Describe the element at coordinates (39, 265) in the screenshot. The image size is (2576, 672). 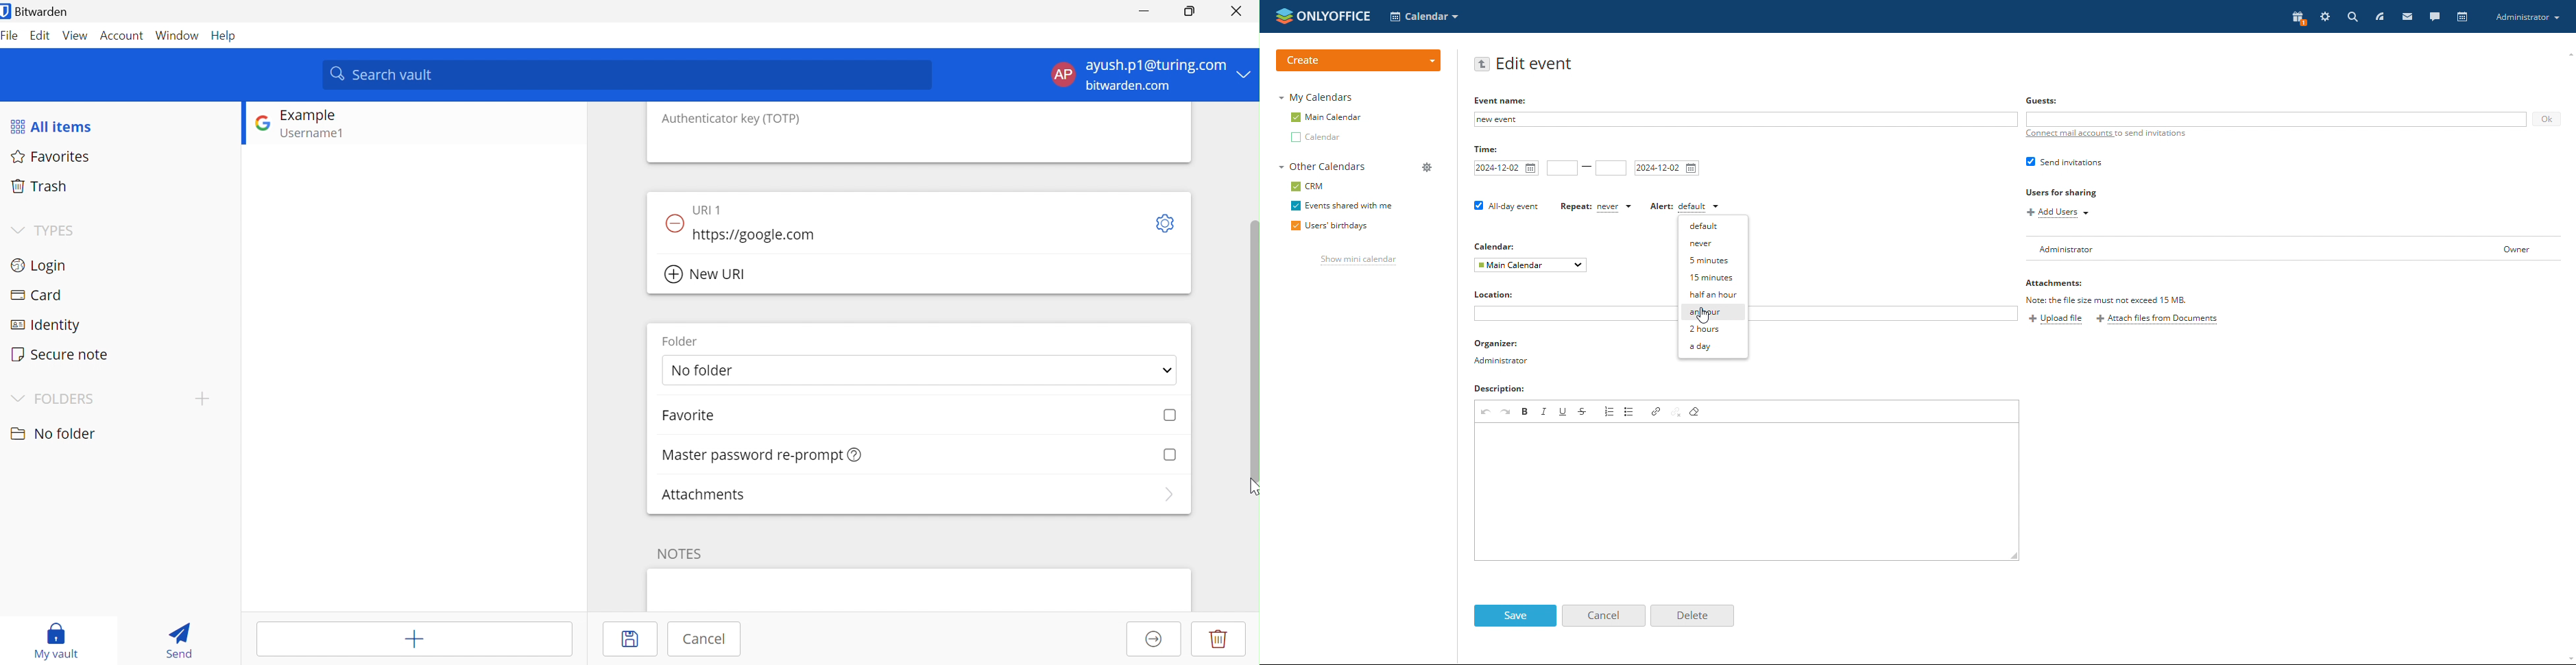
I see `Login` at that location.